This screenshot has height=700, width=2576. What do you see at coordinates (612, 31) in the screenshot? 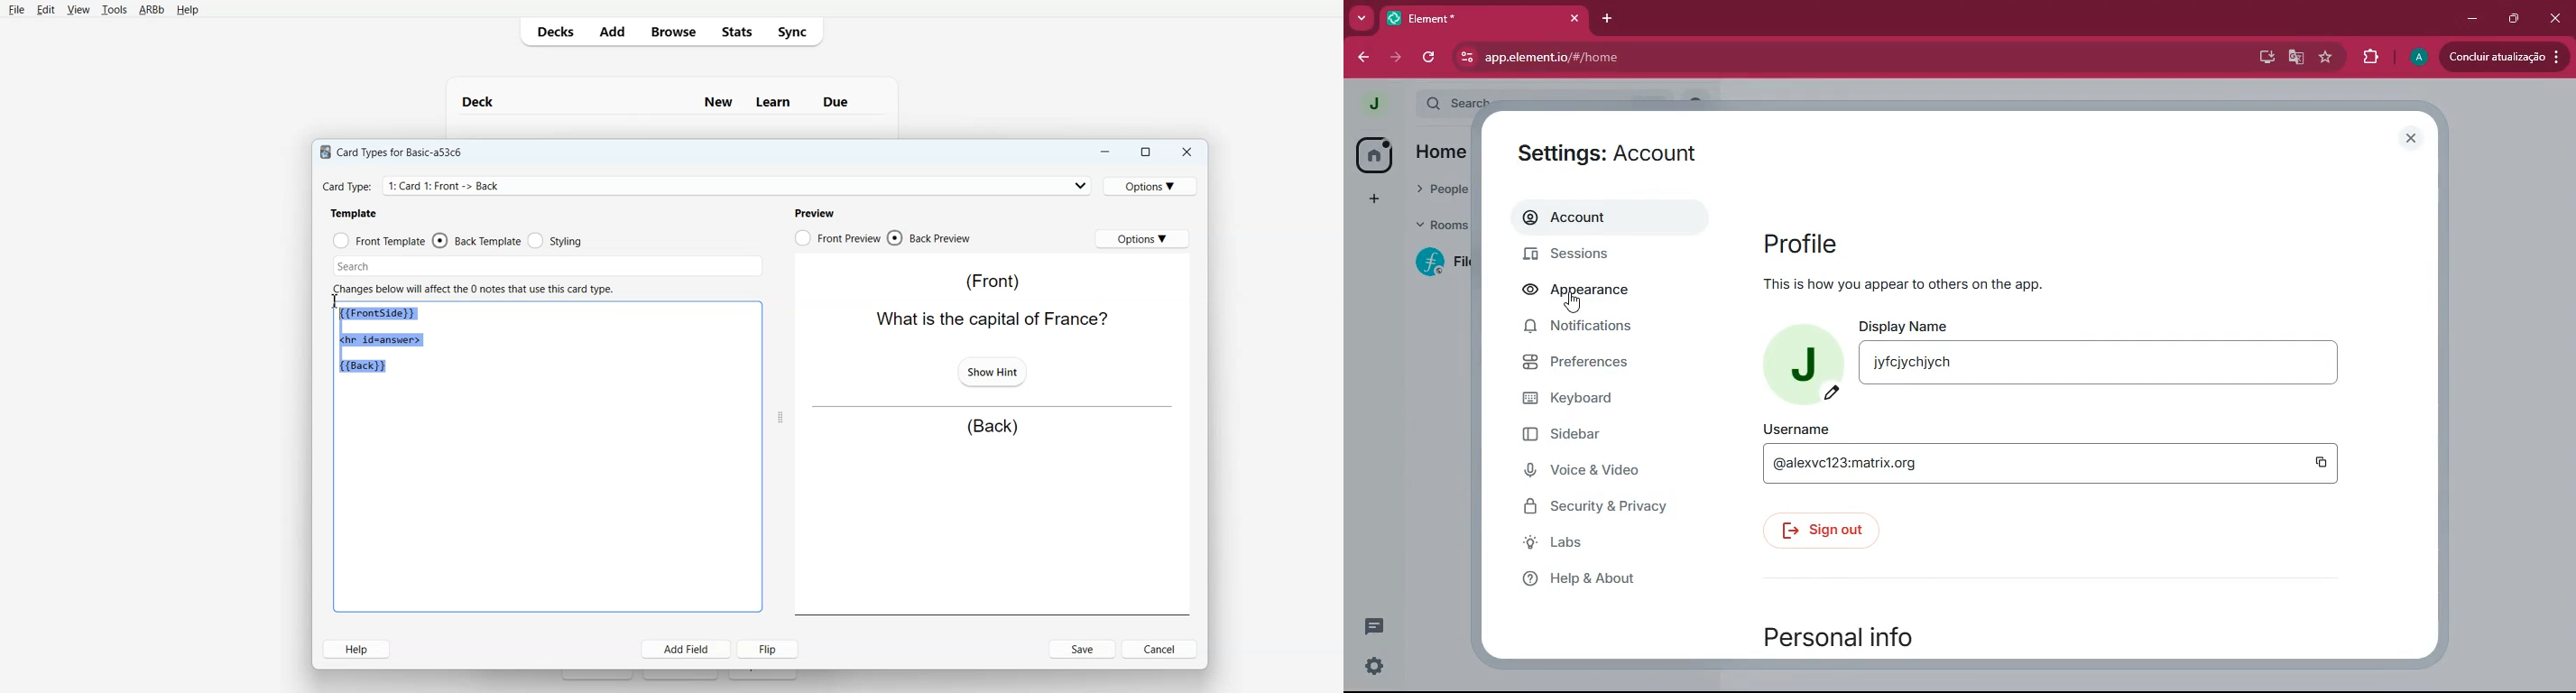
I see `Add` at bounding box center [612, 31].